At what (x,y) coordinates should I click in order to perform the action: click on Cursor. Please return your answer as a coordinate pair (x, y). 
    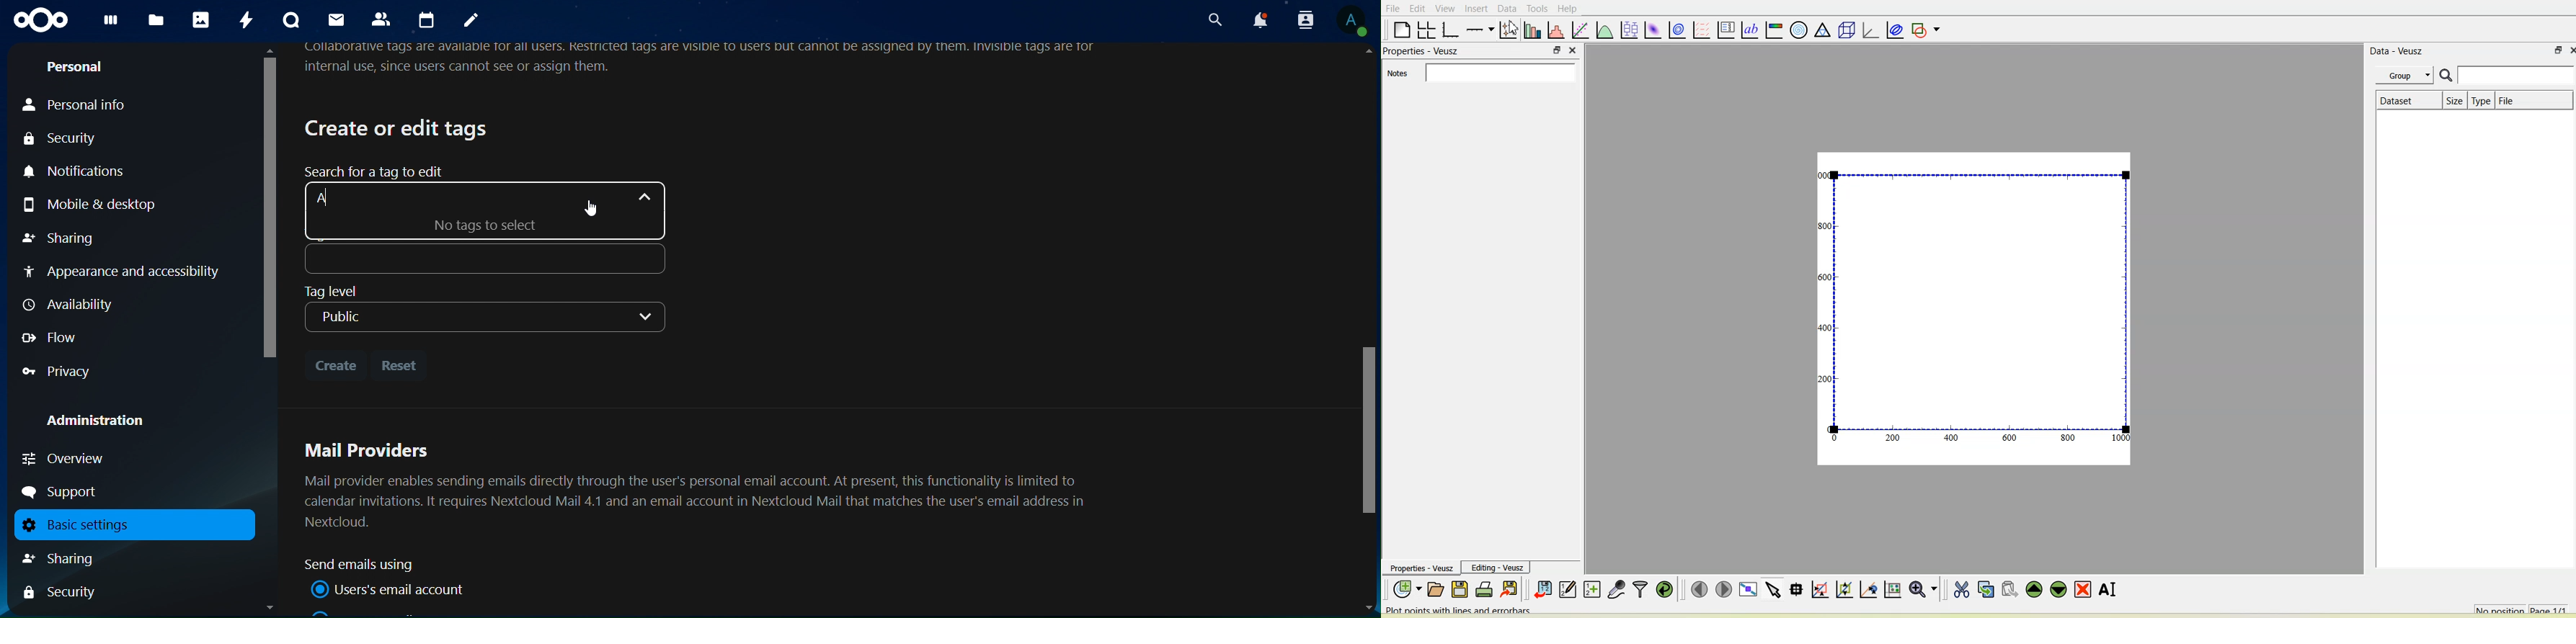
    Looking at the image, I should click on (590, 208).